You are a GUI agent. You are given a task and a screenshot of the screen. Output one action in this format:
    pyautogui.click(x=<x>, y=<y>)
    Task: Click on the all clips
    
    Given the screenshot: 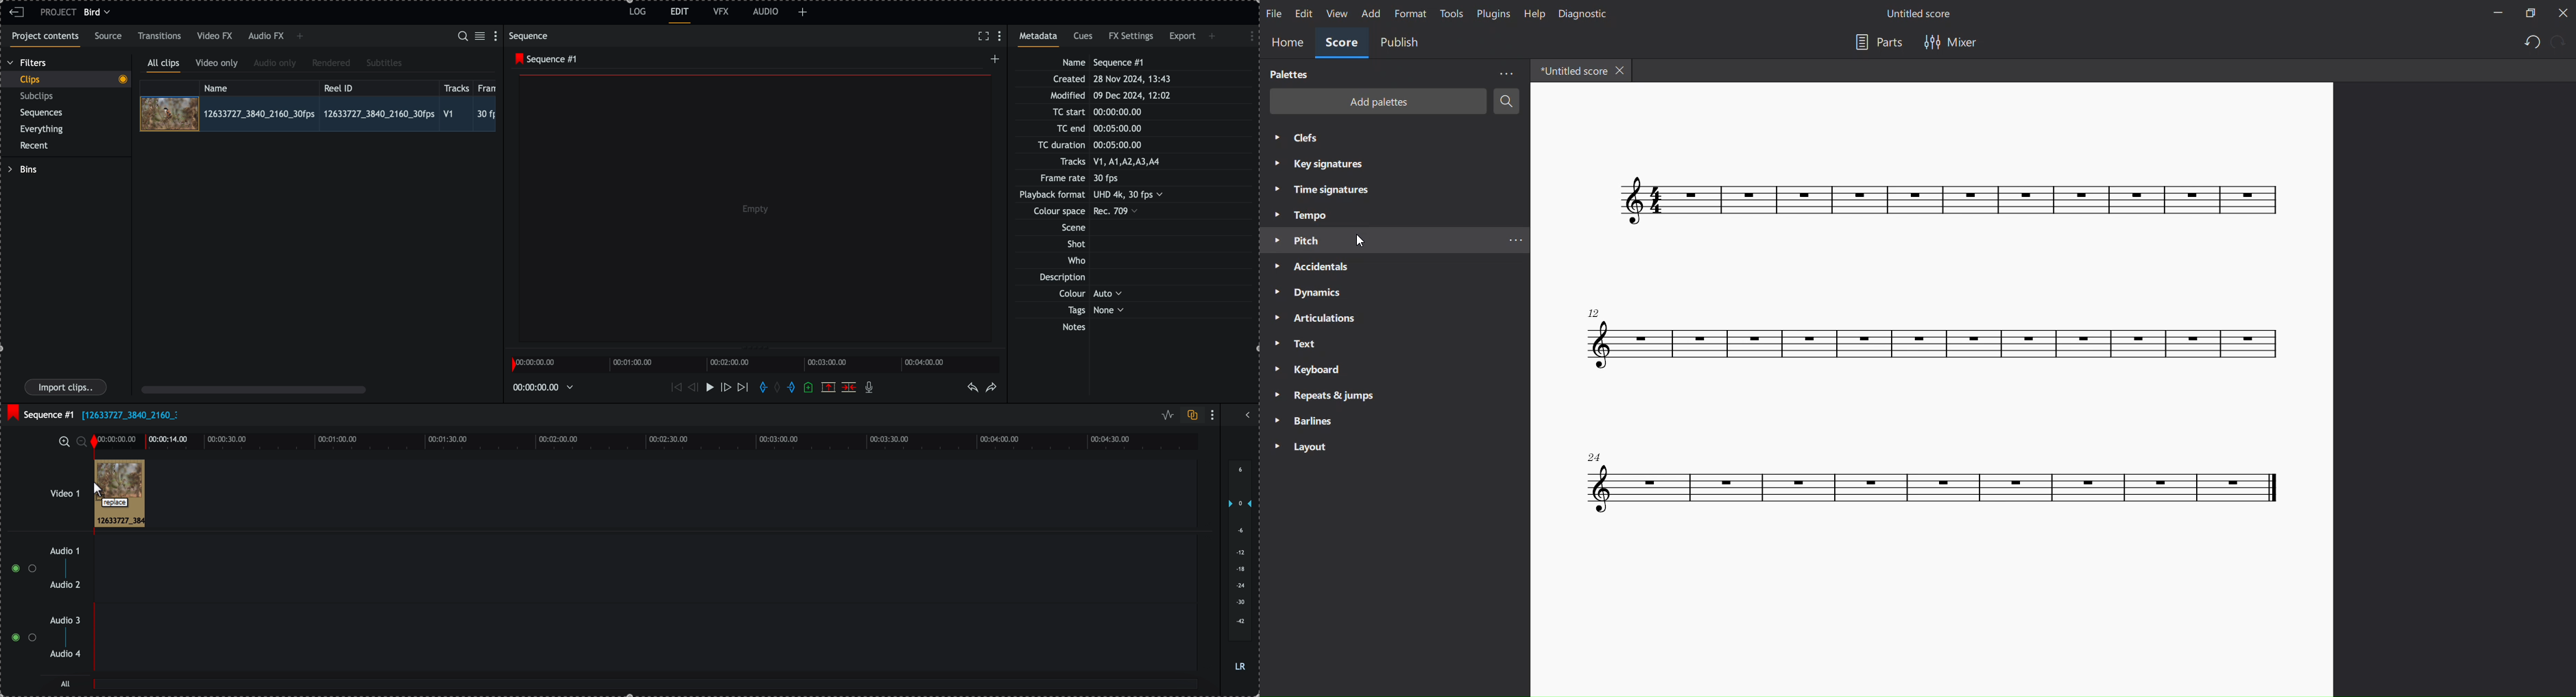 What is the action you would take?
    pyautogui.click(x=164, y=65)
    